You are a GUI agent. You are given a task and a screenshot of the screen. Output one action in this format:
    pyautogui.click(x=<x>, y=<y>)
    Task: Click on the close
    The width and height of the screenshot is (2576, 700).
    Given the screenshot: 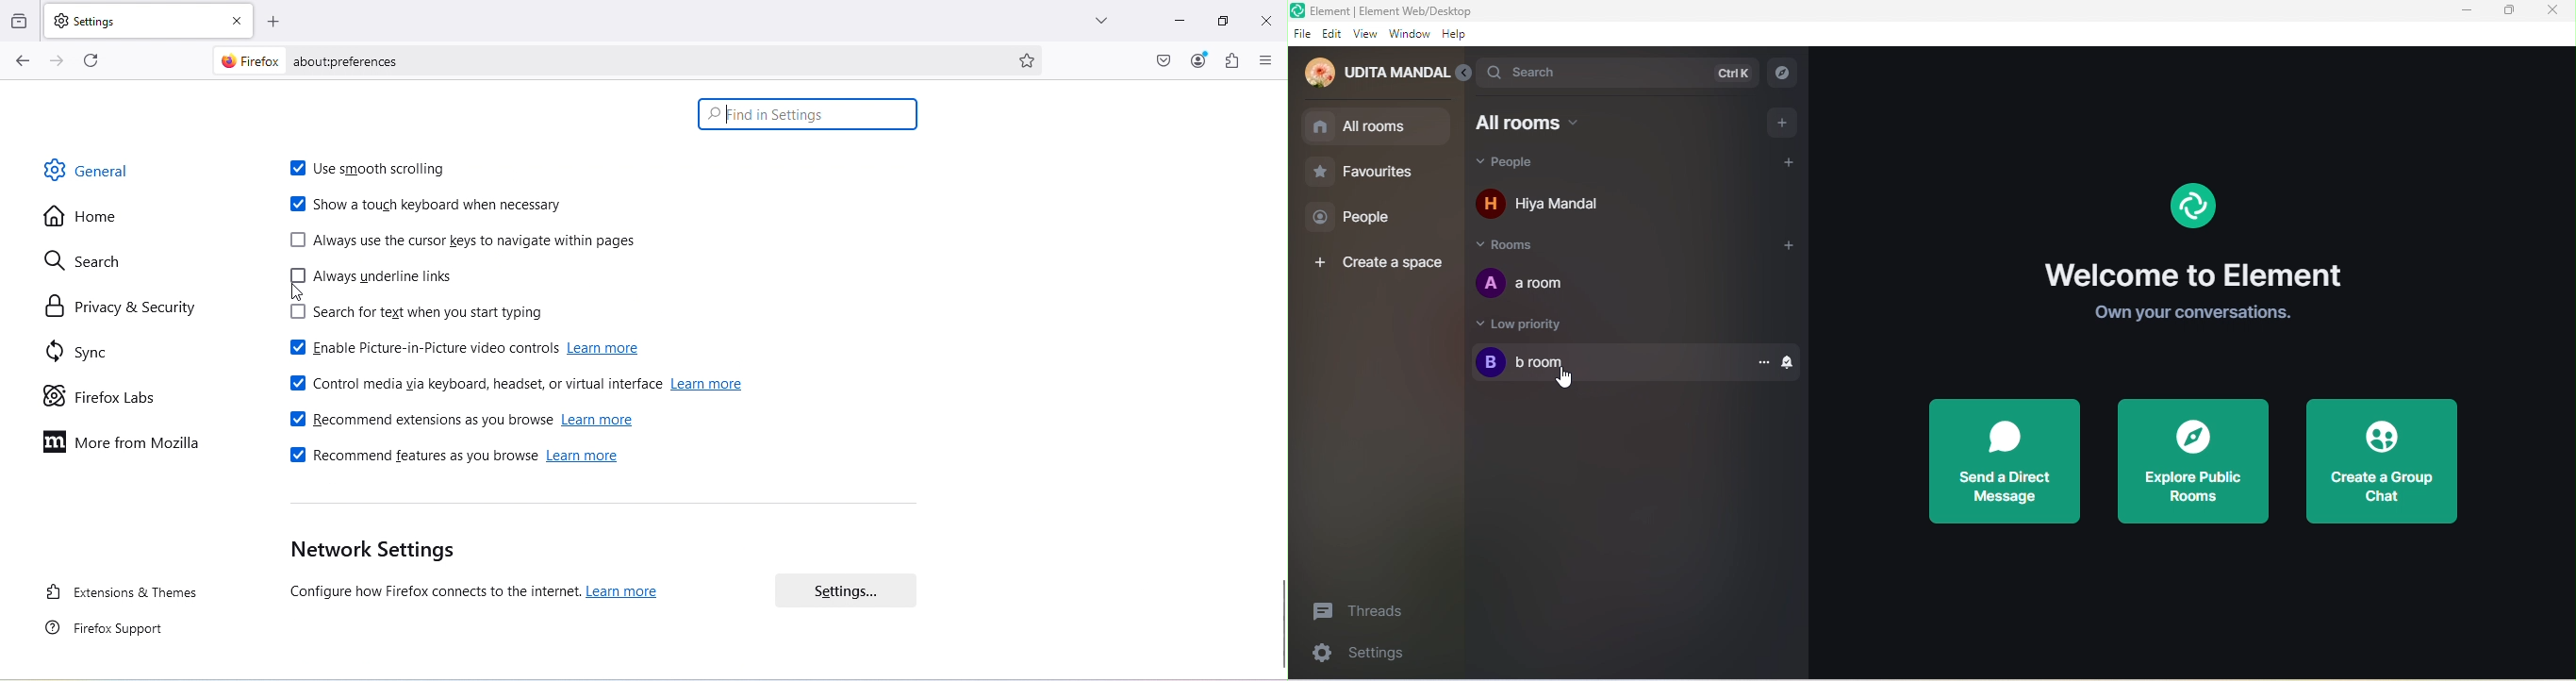 What is the action you would take?
    pyautogui.click(x=2556, y=12)
    